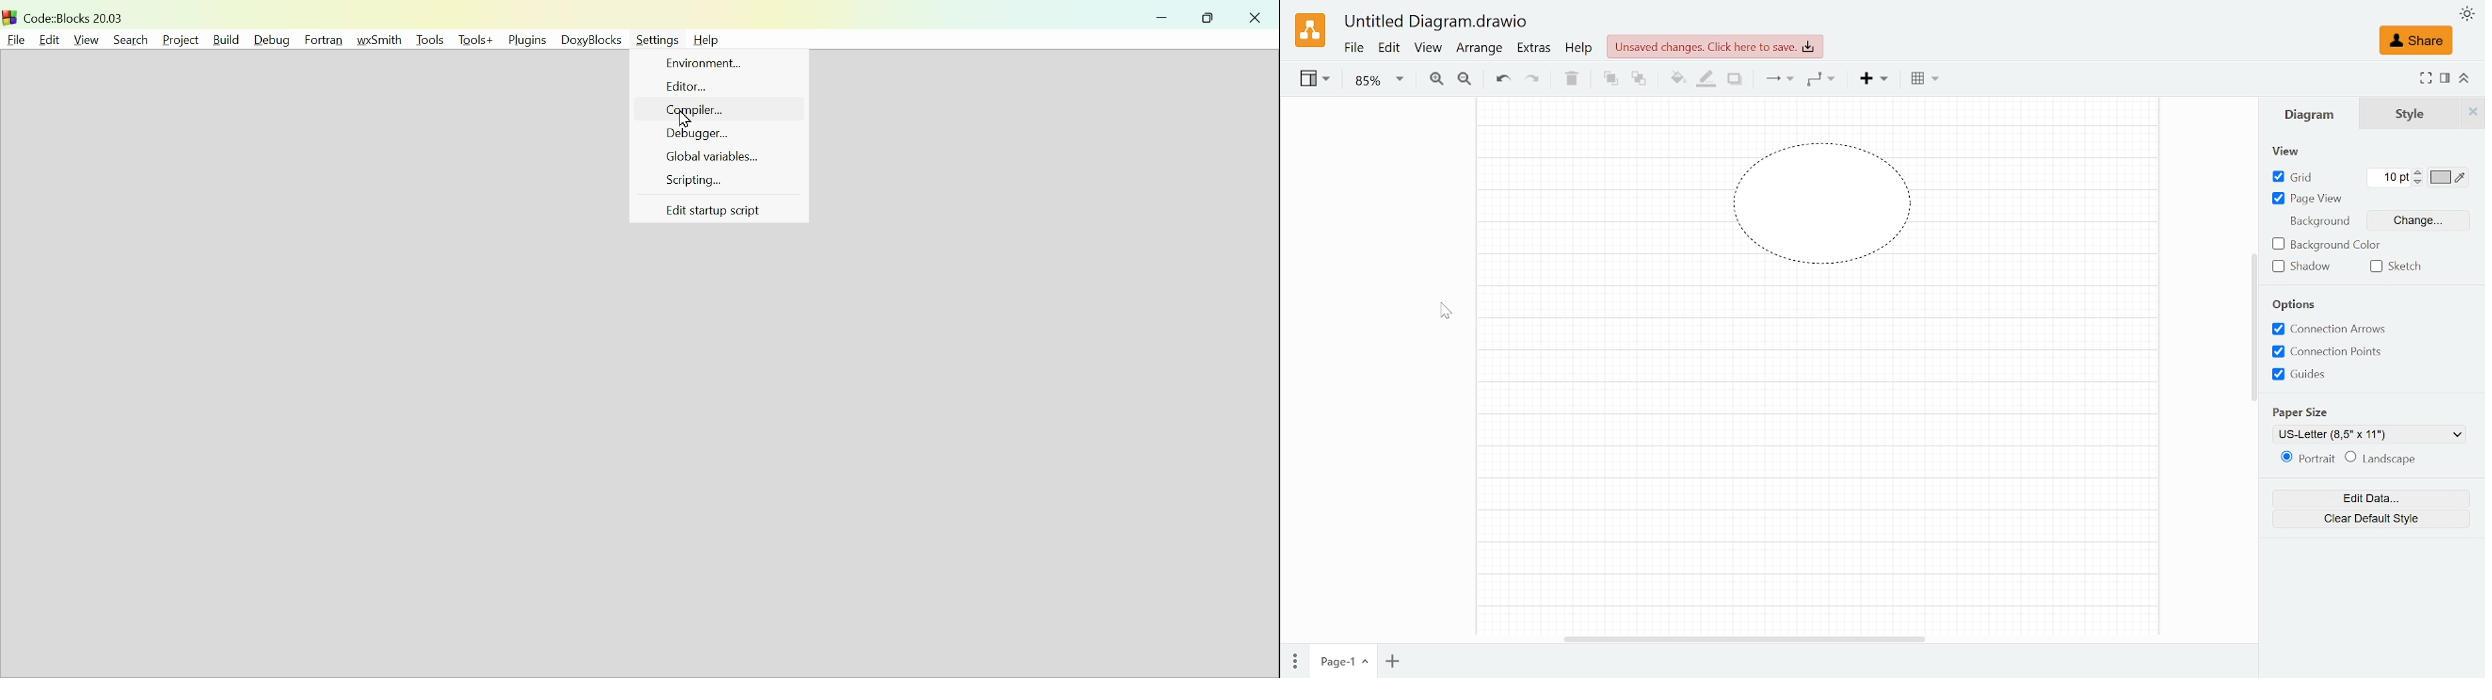  I want to click on Sketch, so click(2399, 266).